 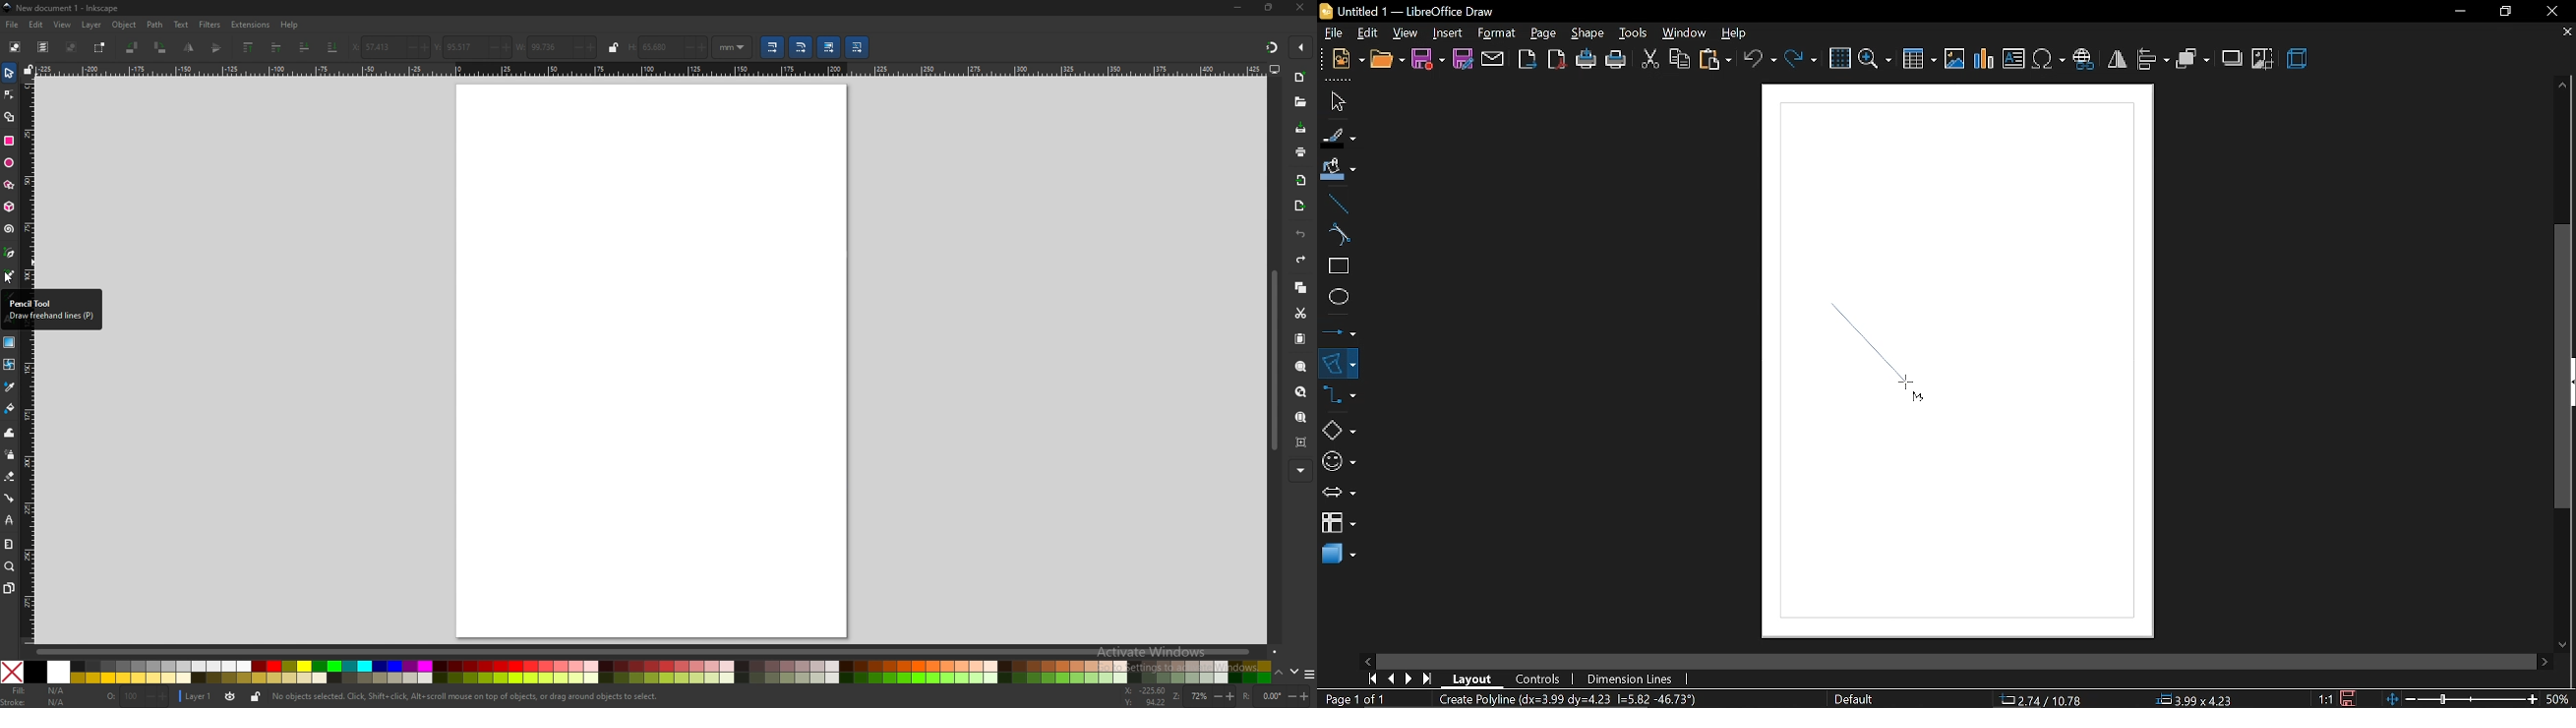 I want to click on help, so click(x=1737, y=33).